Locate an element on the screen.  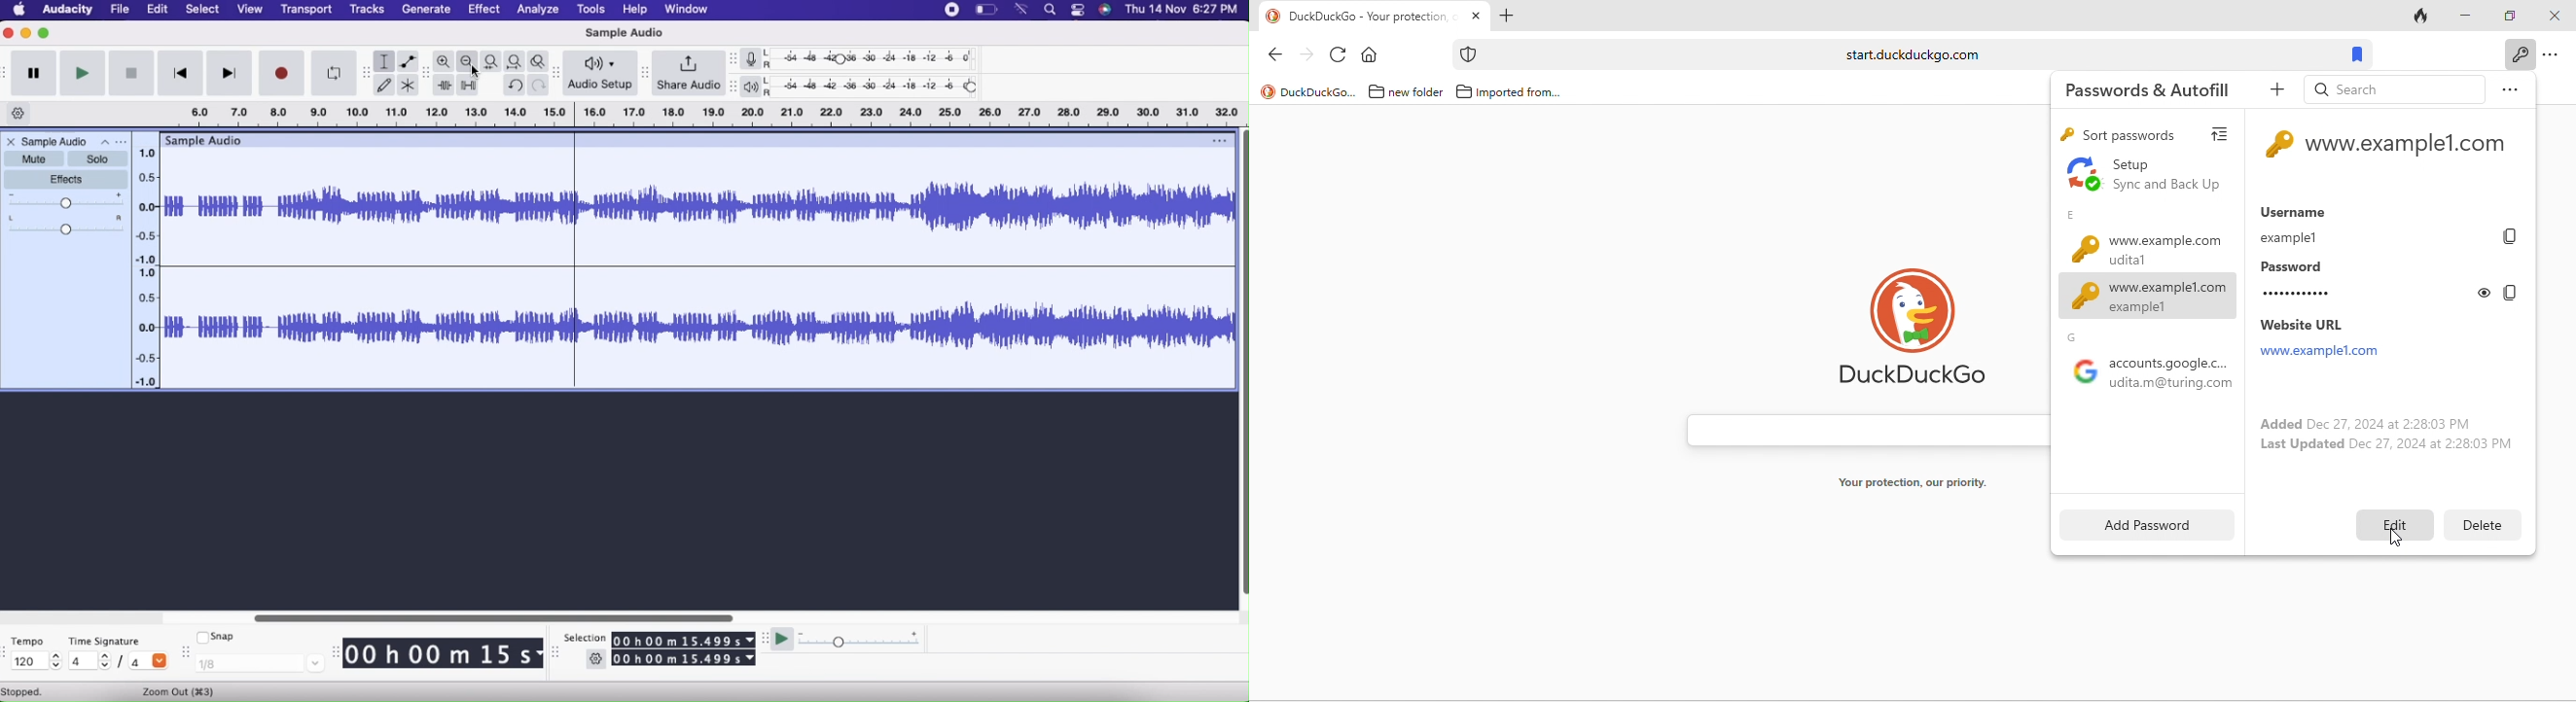
Analyze is located at coordinates (536, 10).